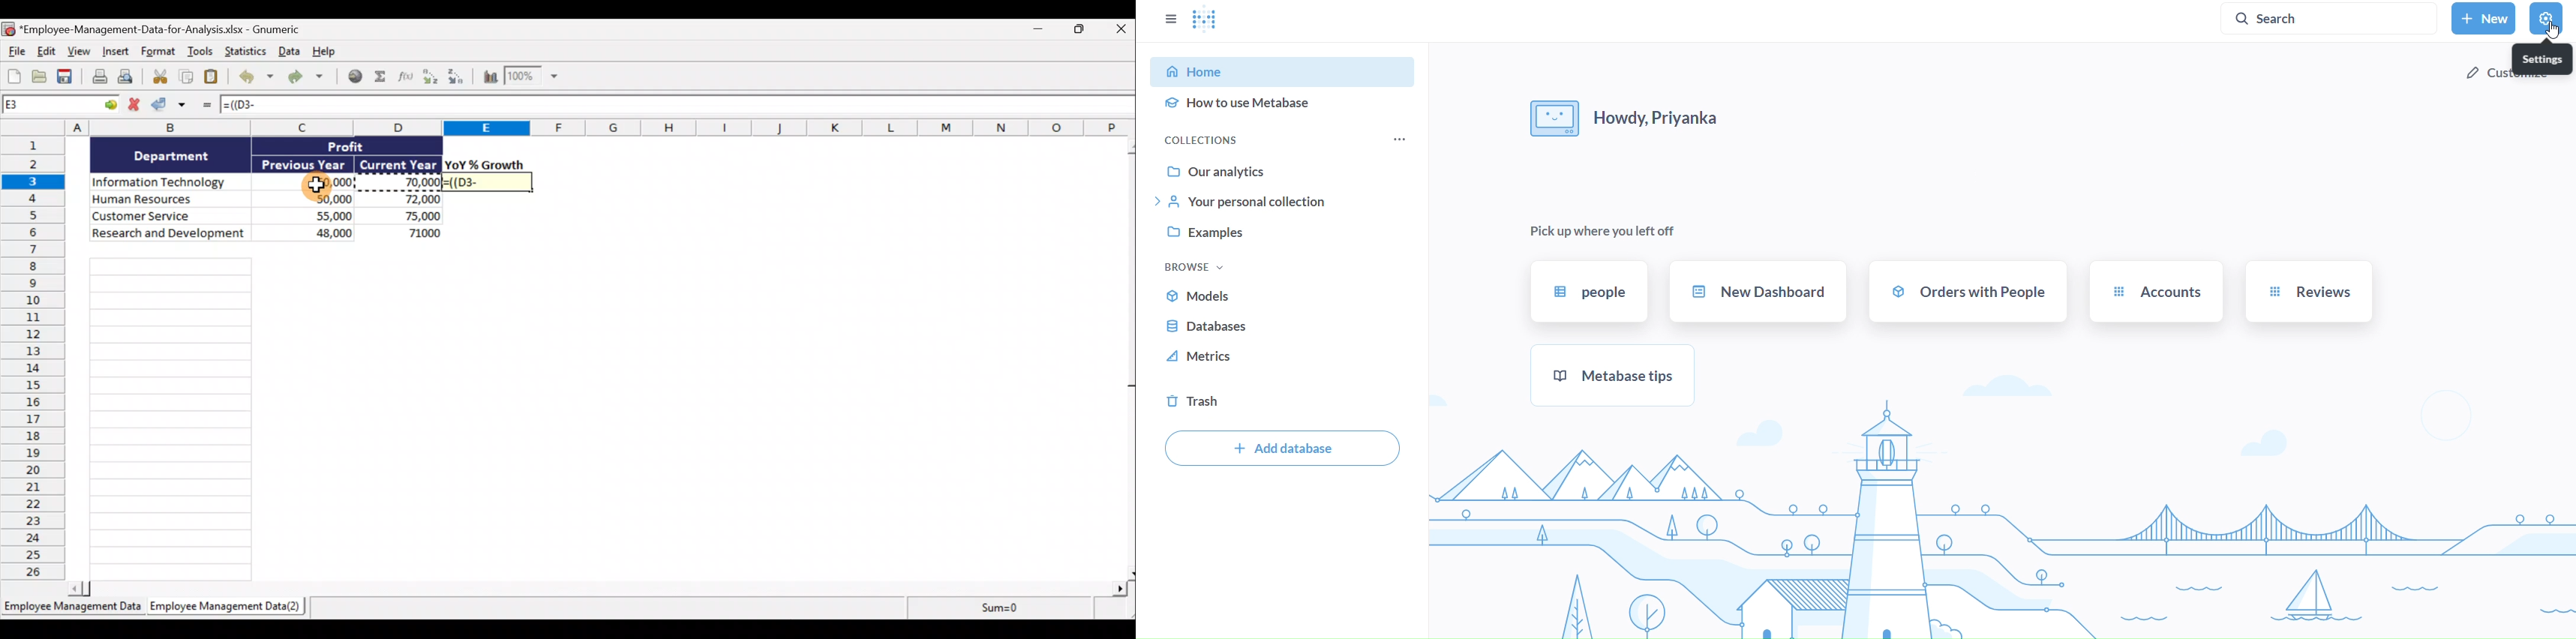  What do you see at coordinates (598, 590) in the screenshot?
I see `Scroll bar` at bounding box center [598, 590].